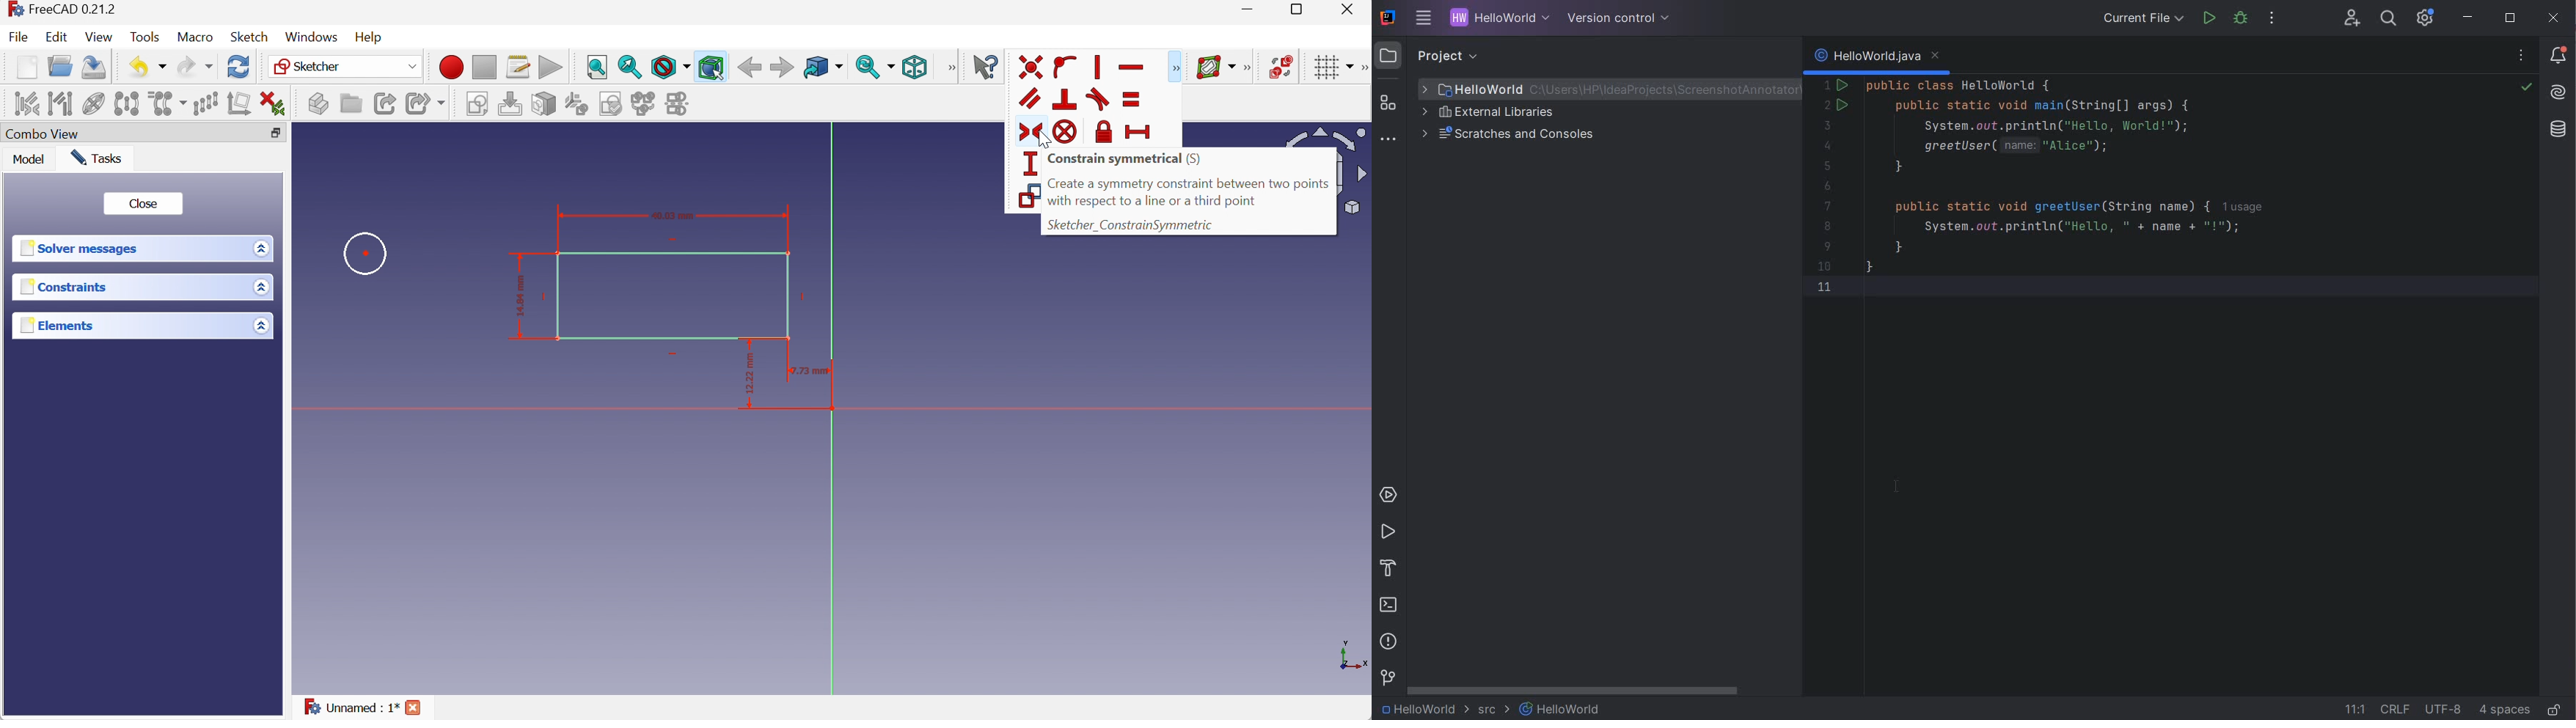 This screenshot has width=2576, height=728. What do you see at coordinates (249, 36) in the screenshot?
I see `Sketch` at bounding box center [249, 36].